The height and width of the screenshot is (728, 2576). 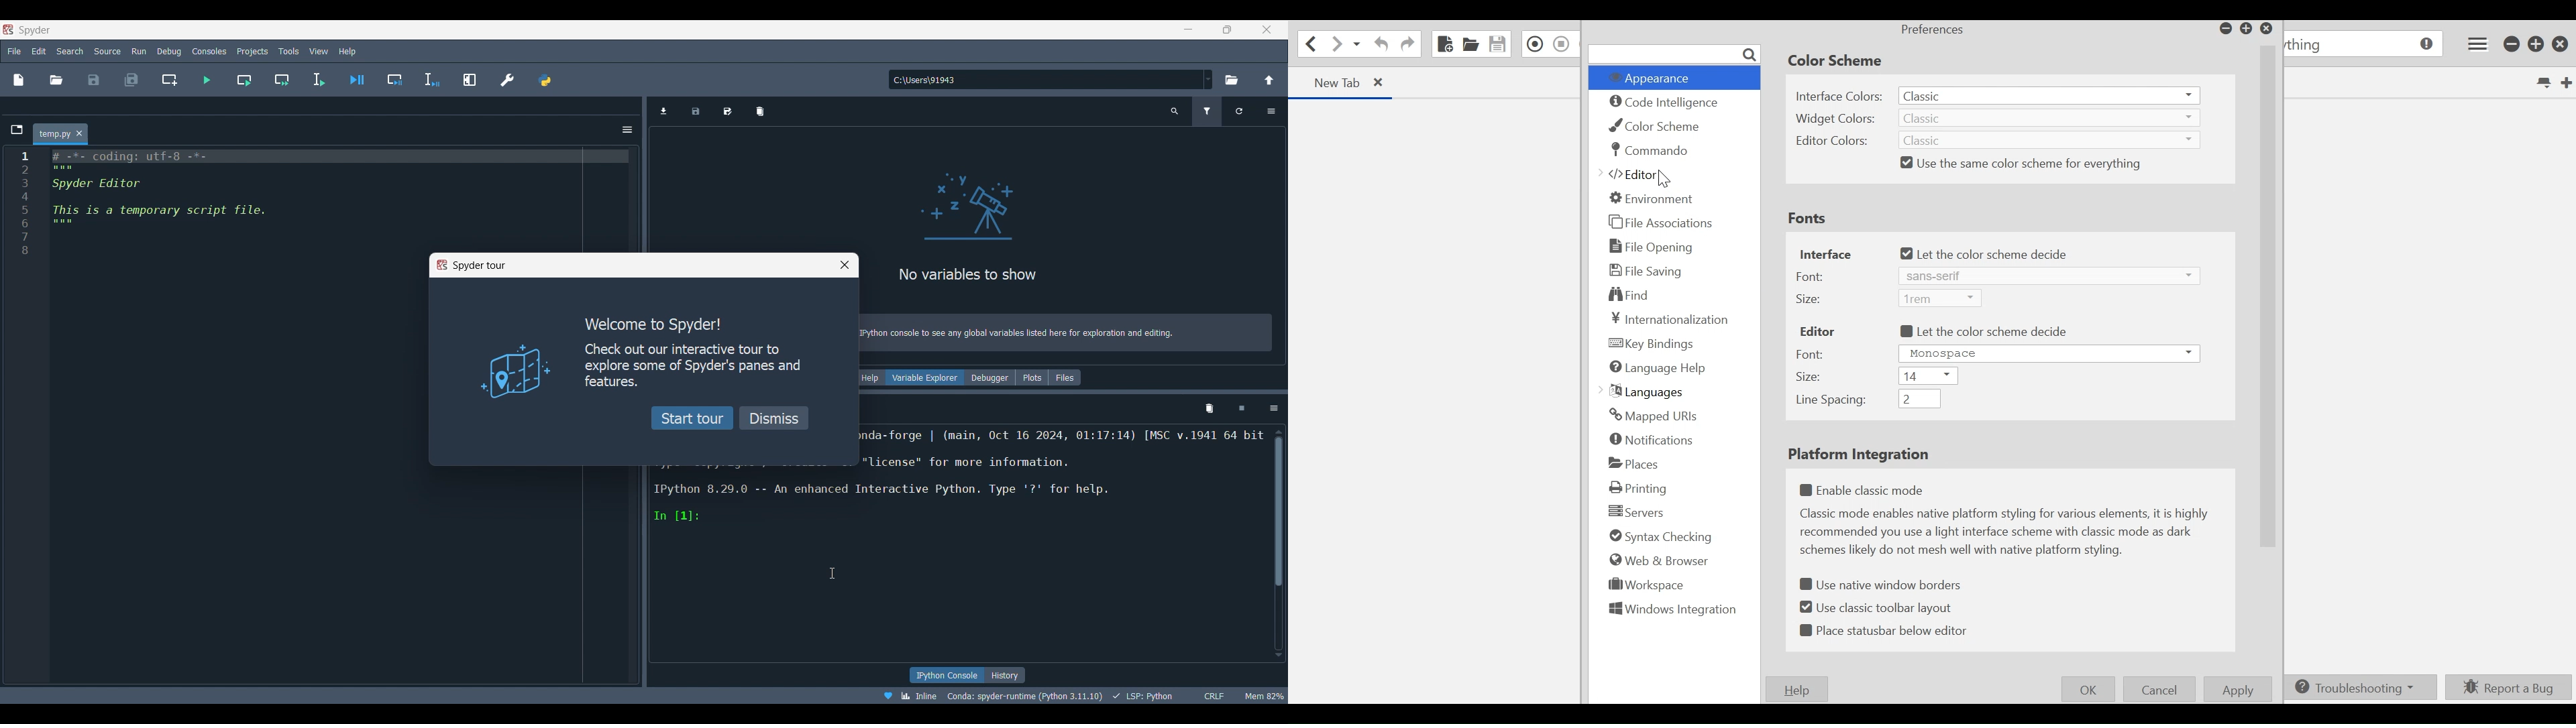 I want to click on Mapped URLs, so click(x=1653, y=416).